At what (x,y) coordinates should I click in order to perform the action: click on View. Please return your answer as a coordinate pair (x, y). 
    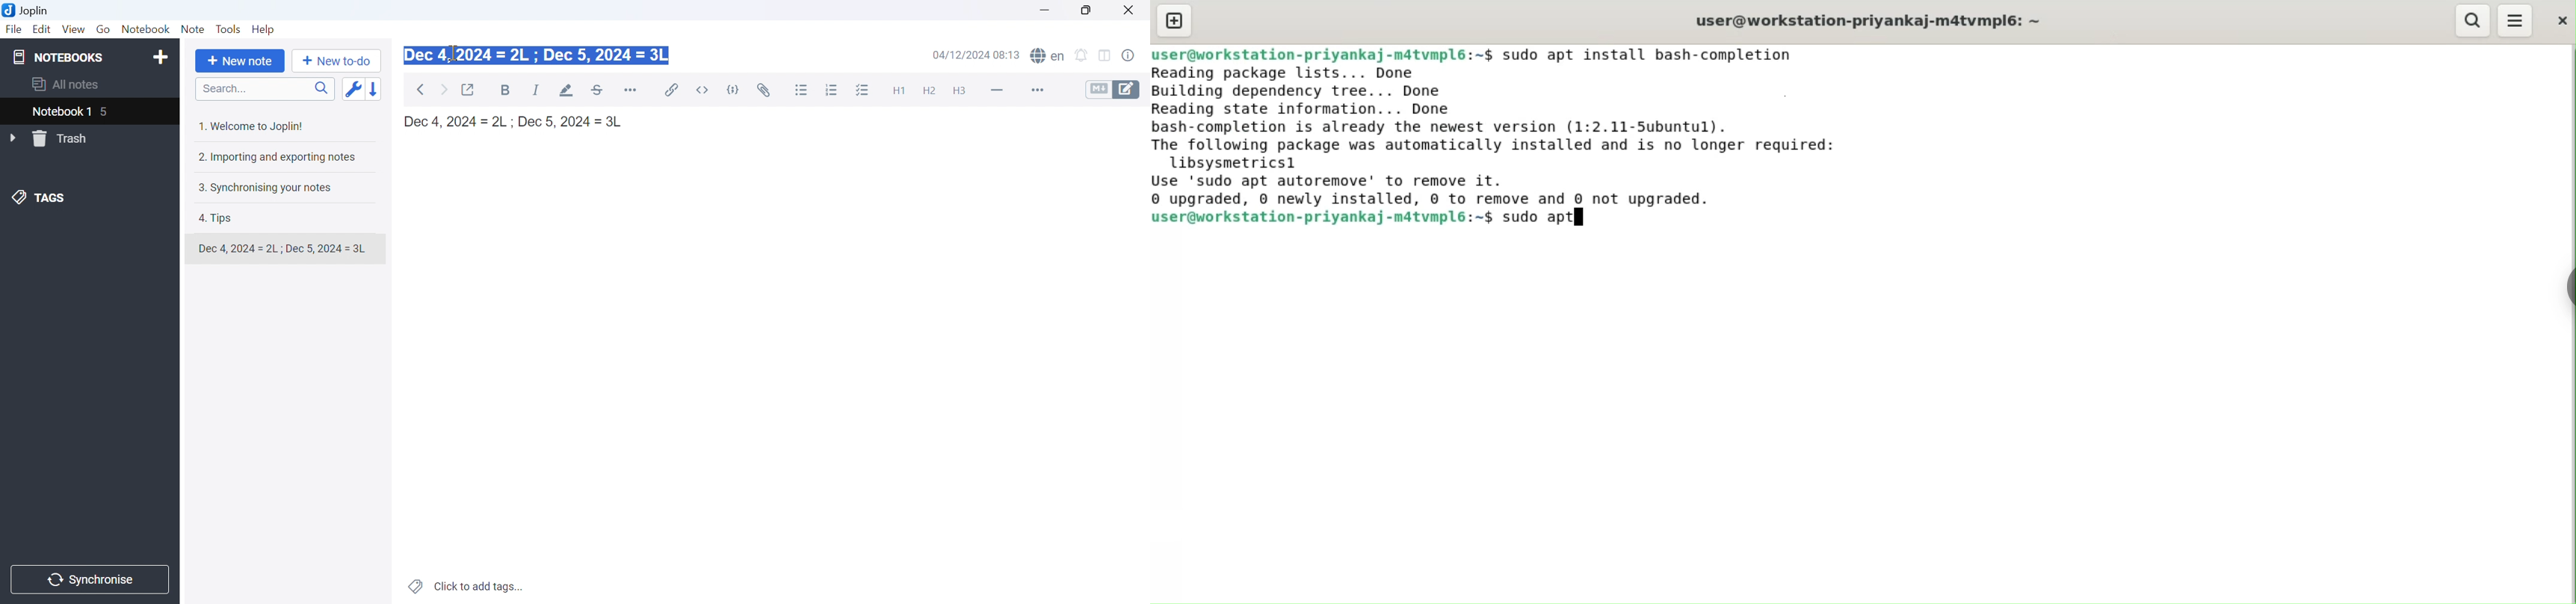
    Looking at the image, I should click on (72, 30).